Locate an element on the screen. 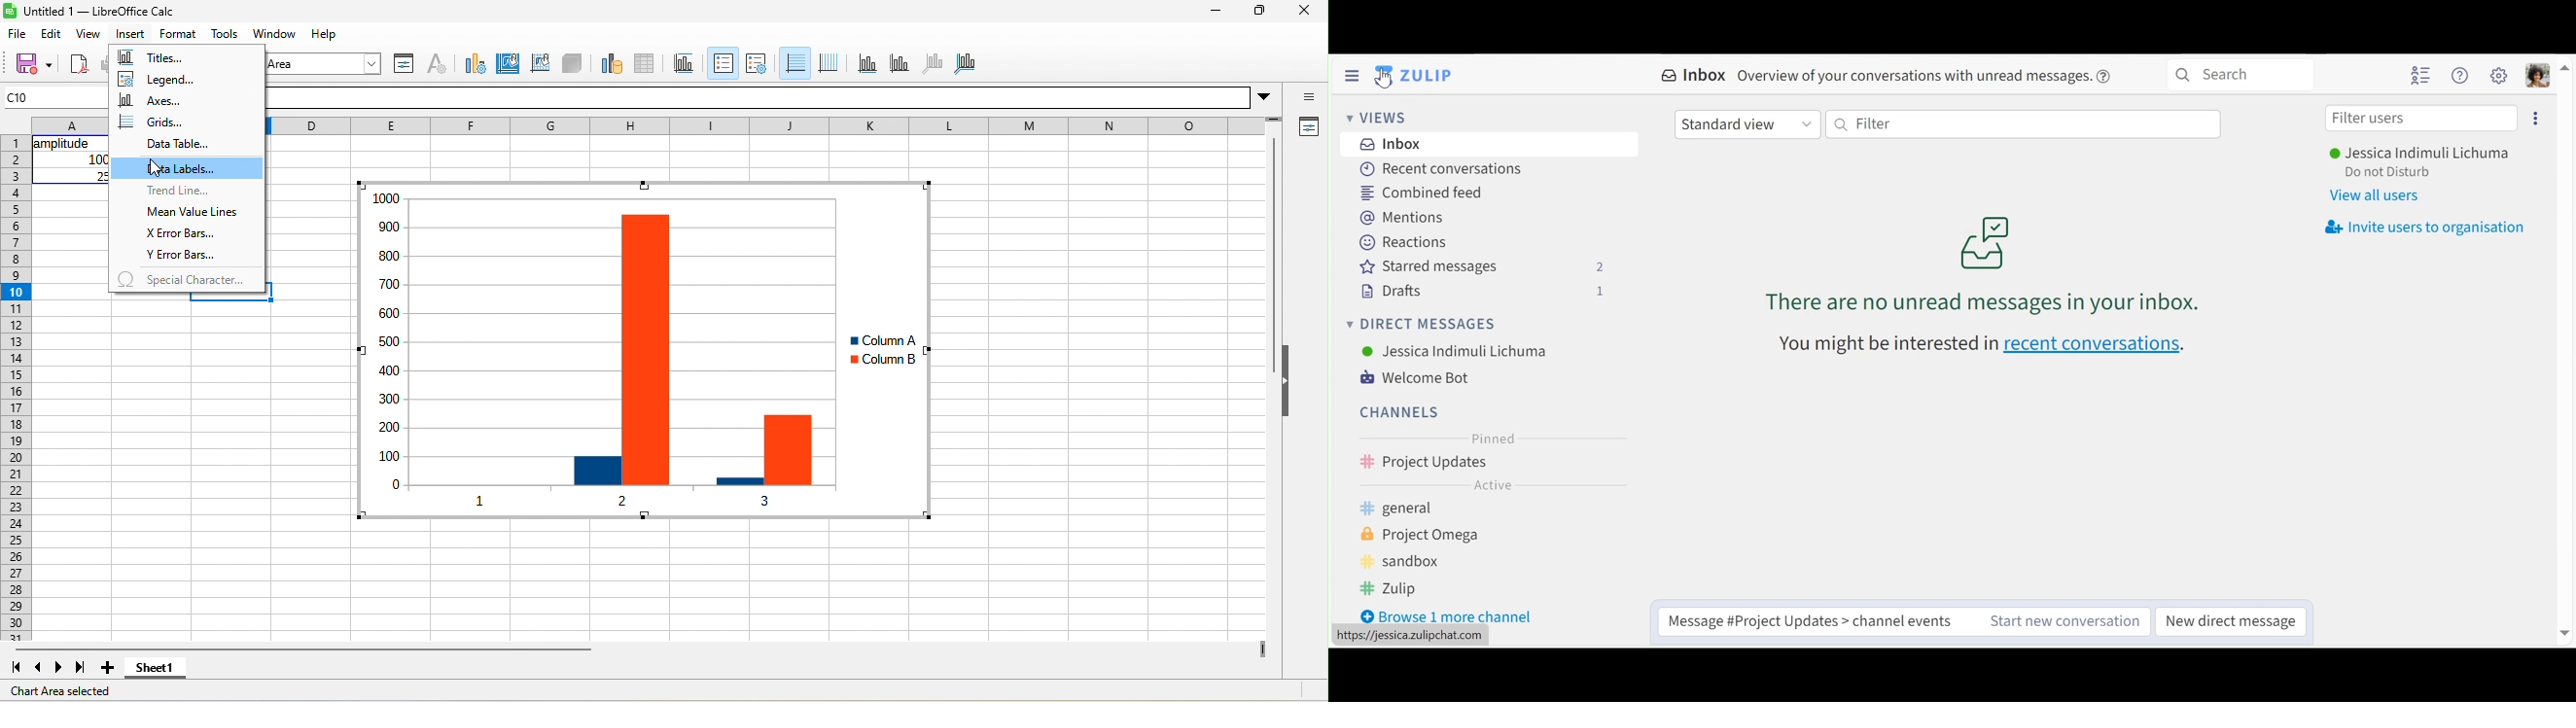  sidebar settings is located at coordinates (1309, 98).